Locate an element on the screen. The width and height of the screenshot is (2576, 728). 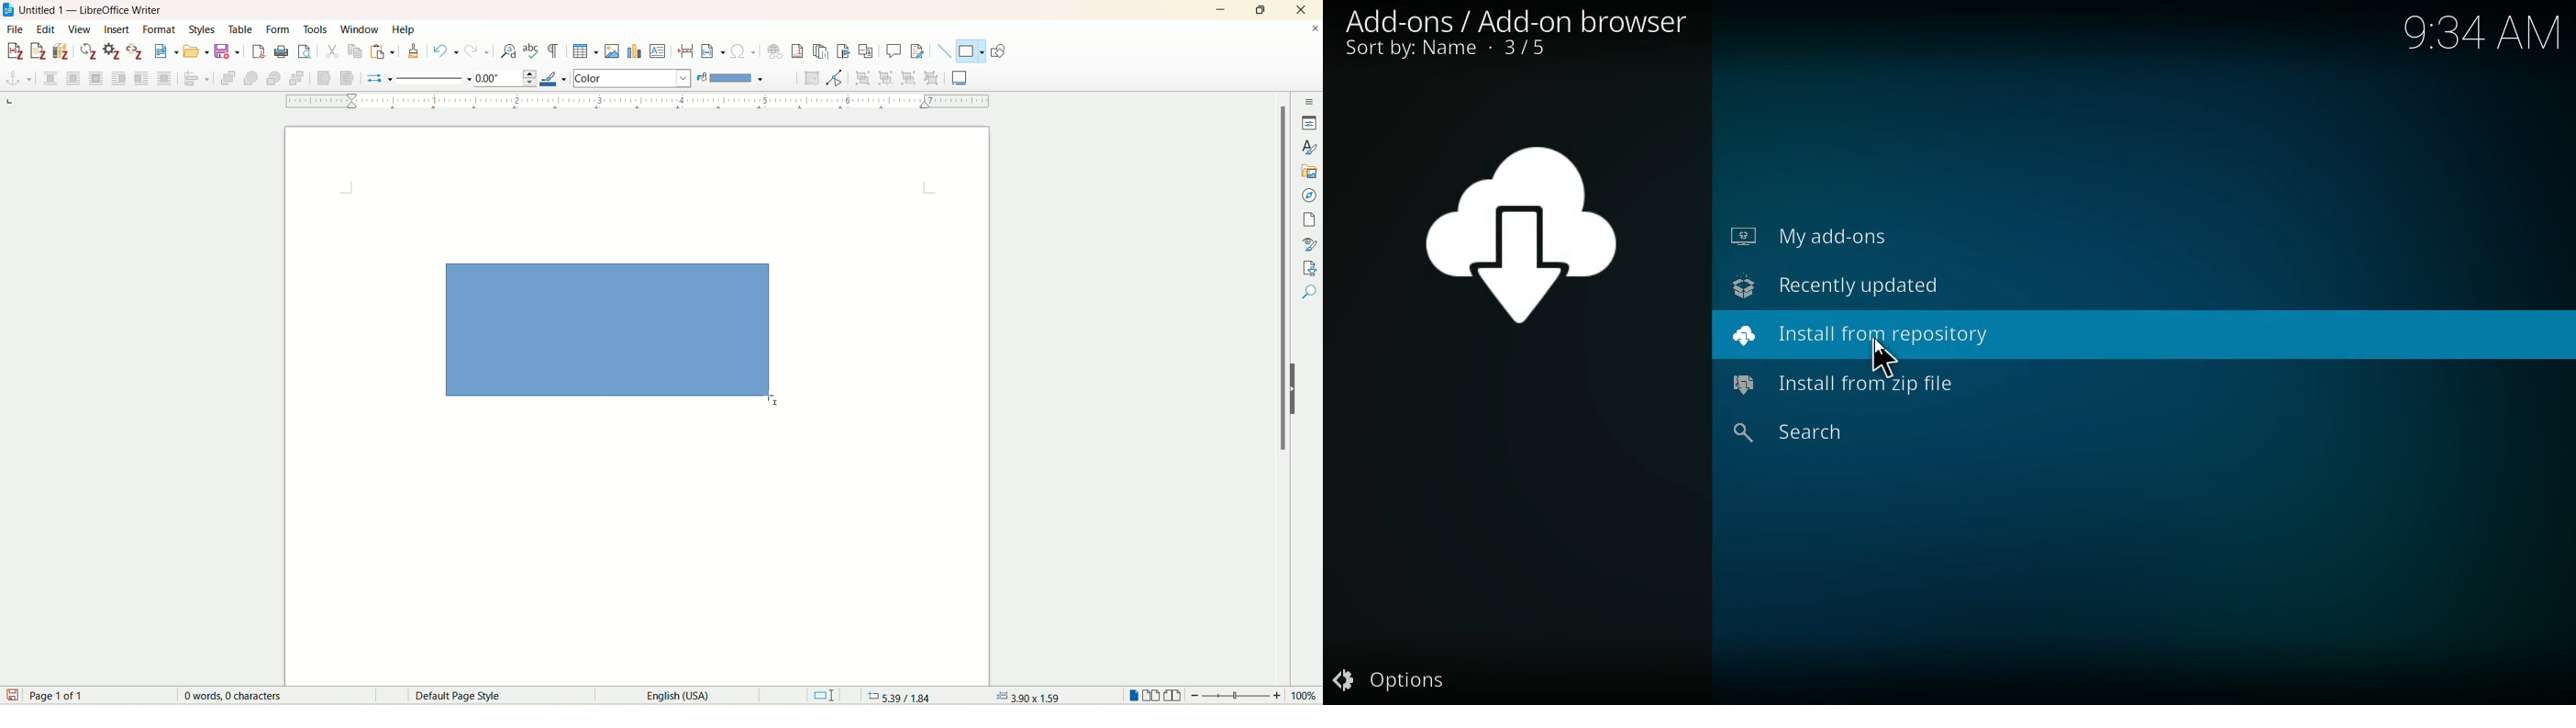
table is located at coordinates (245, 29).